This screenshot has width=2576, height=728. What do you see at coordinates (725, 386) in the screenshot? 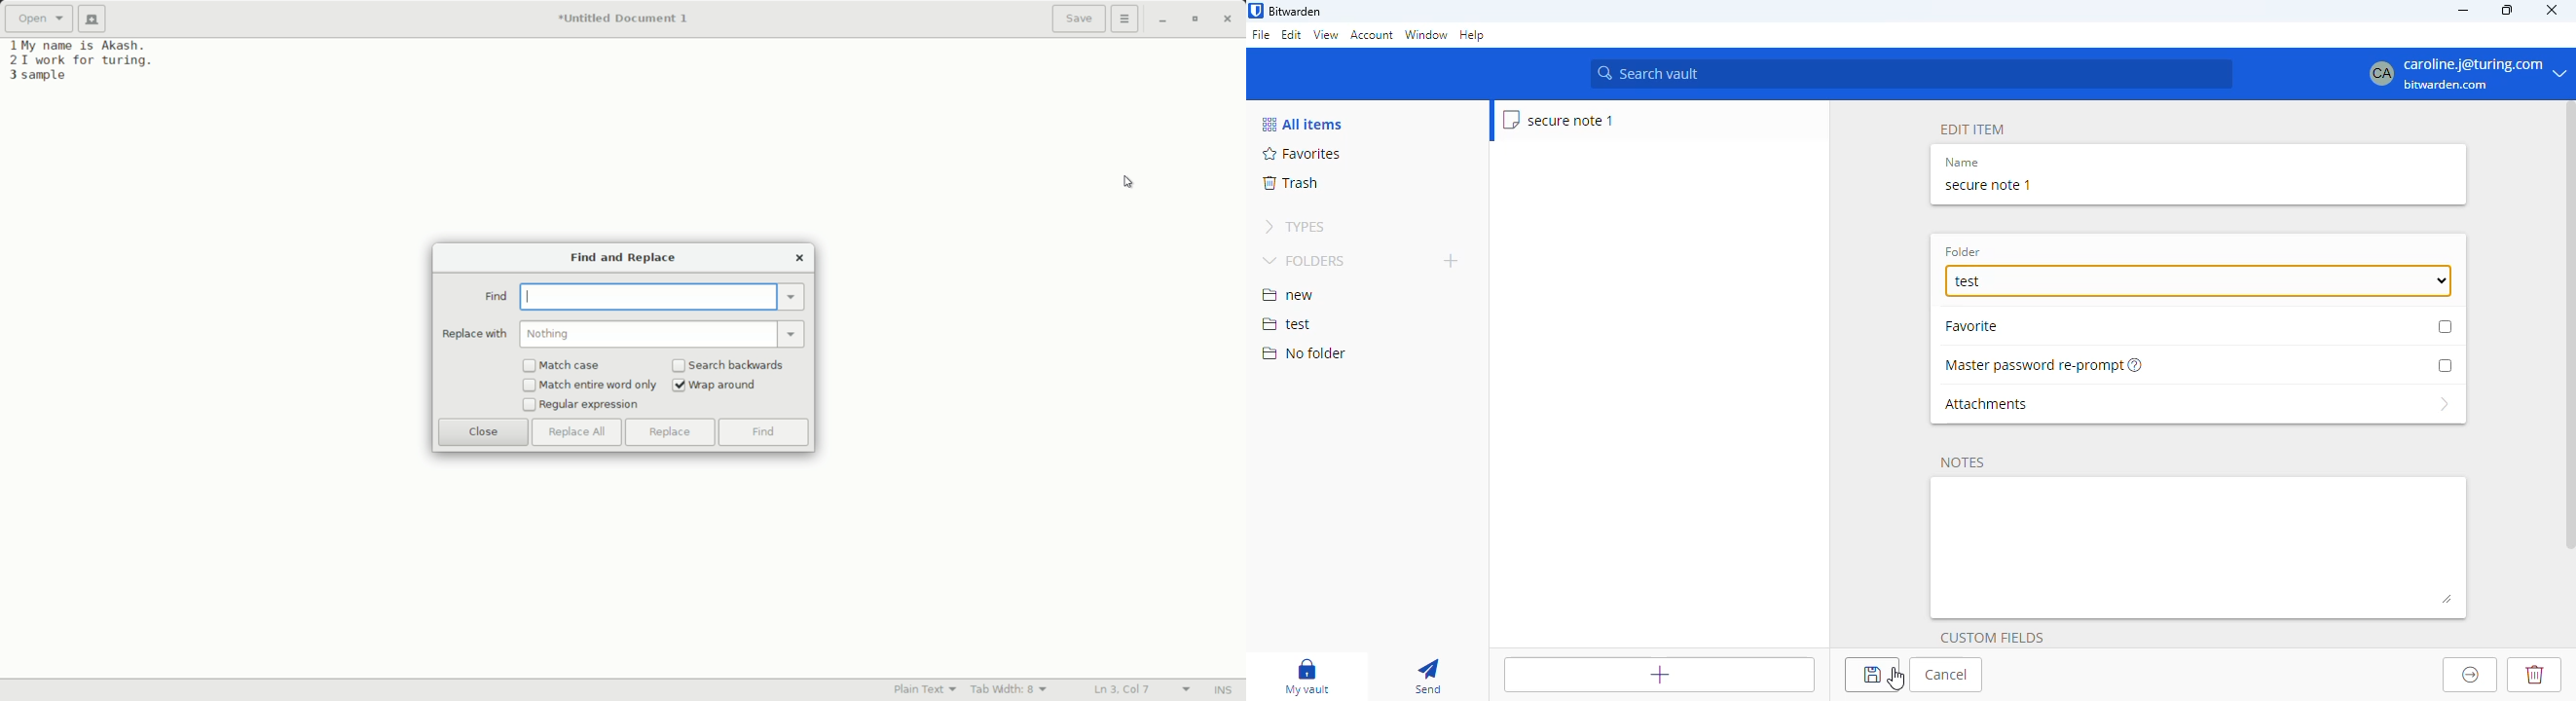
I see `wrap around` at bounding box center [725, 386].